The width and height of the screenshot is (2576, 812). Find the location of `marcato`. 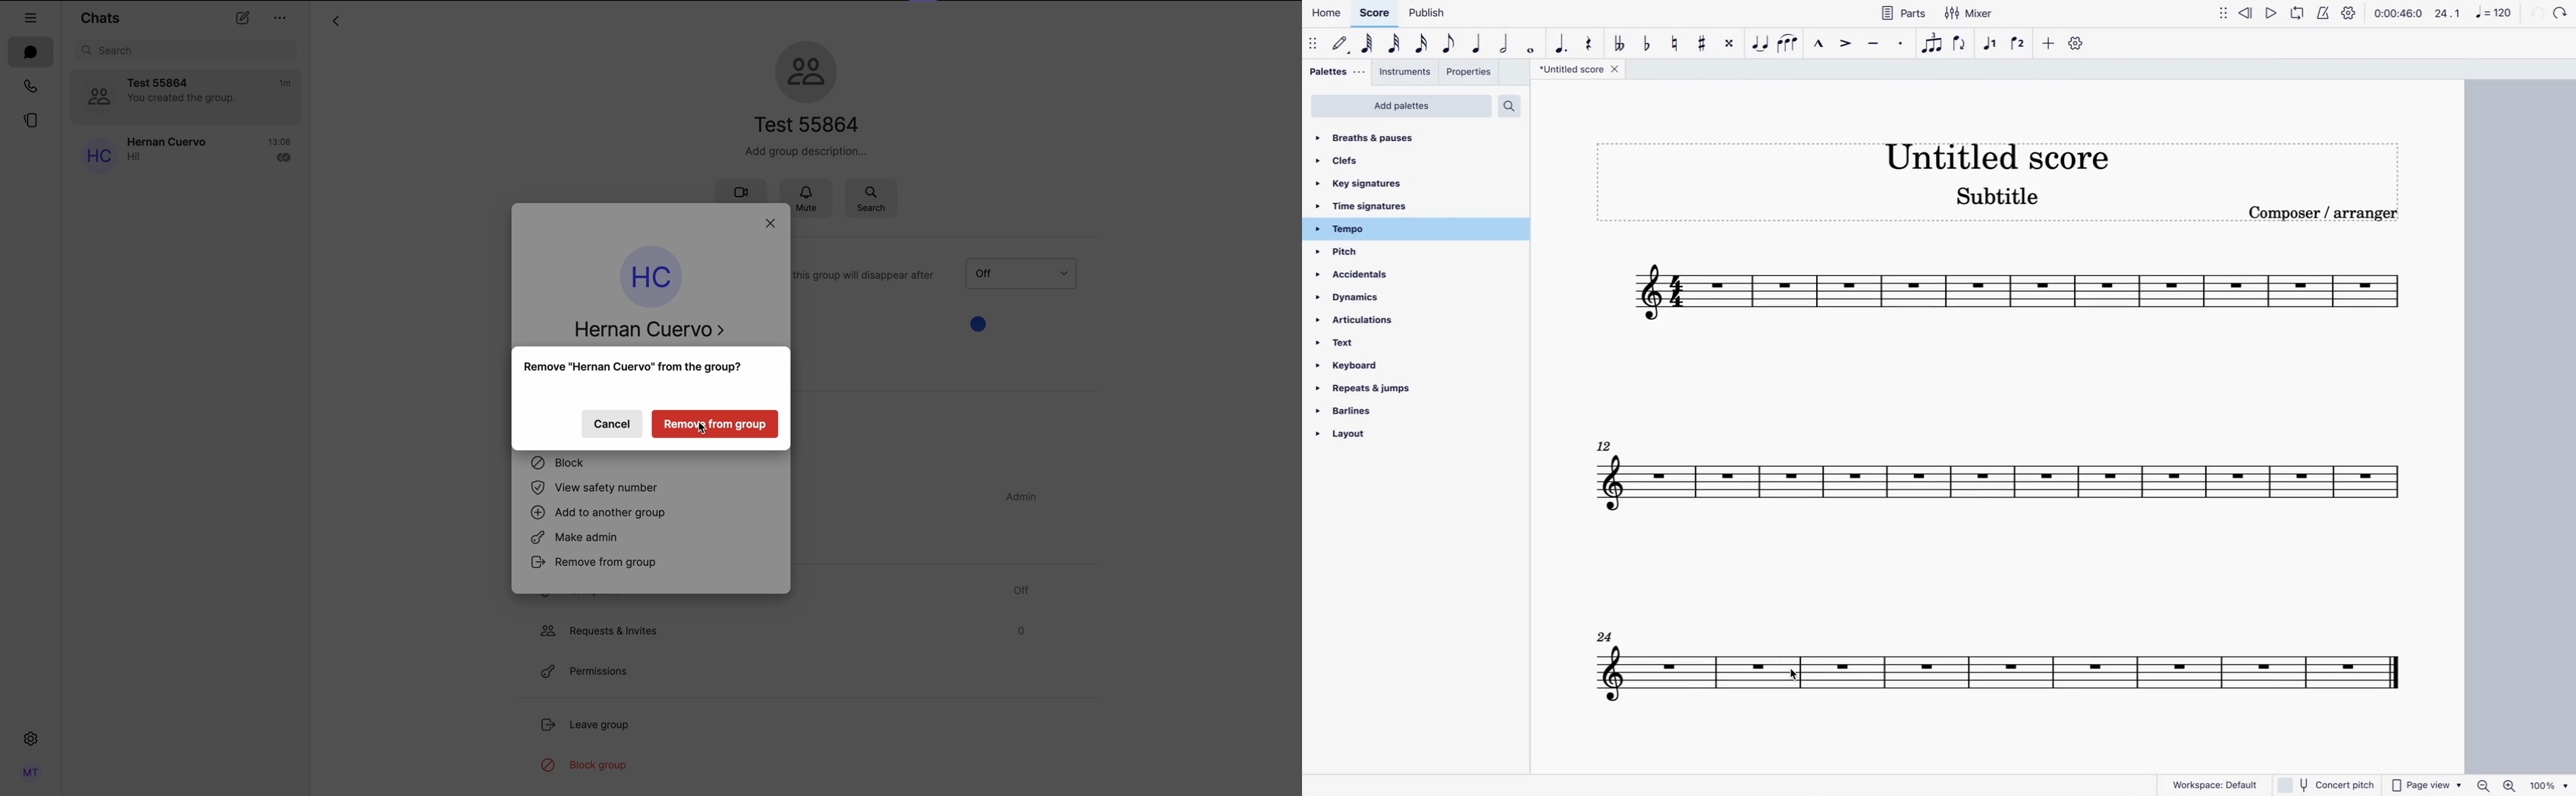

marcato is located at coordinates (1820, 44).